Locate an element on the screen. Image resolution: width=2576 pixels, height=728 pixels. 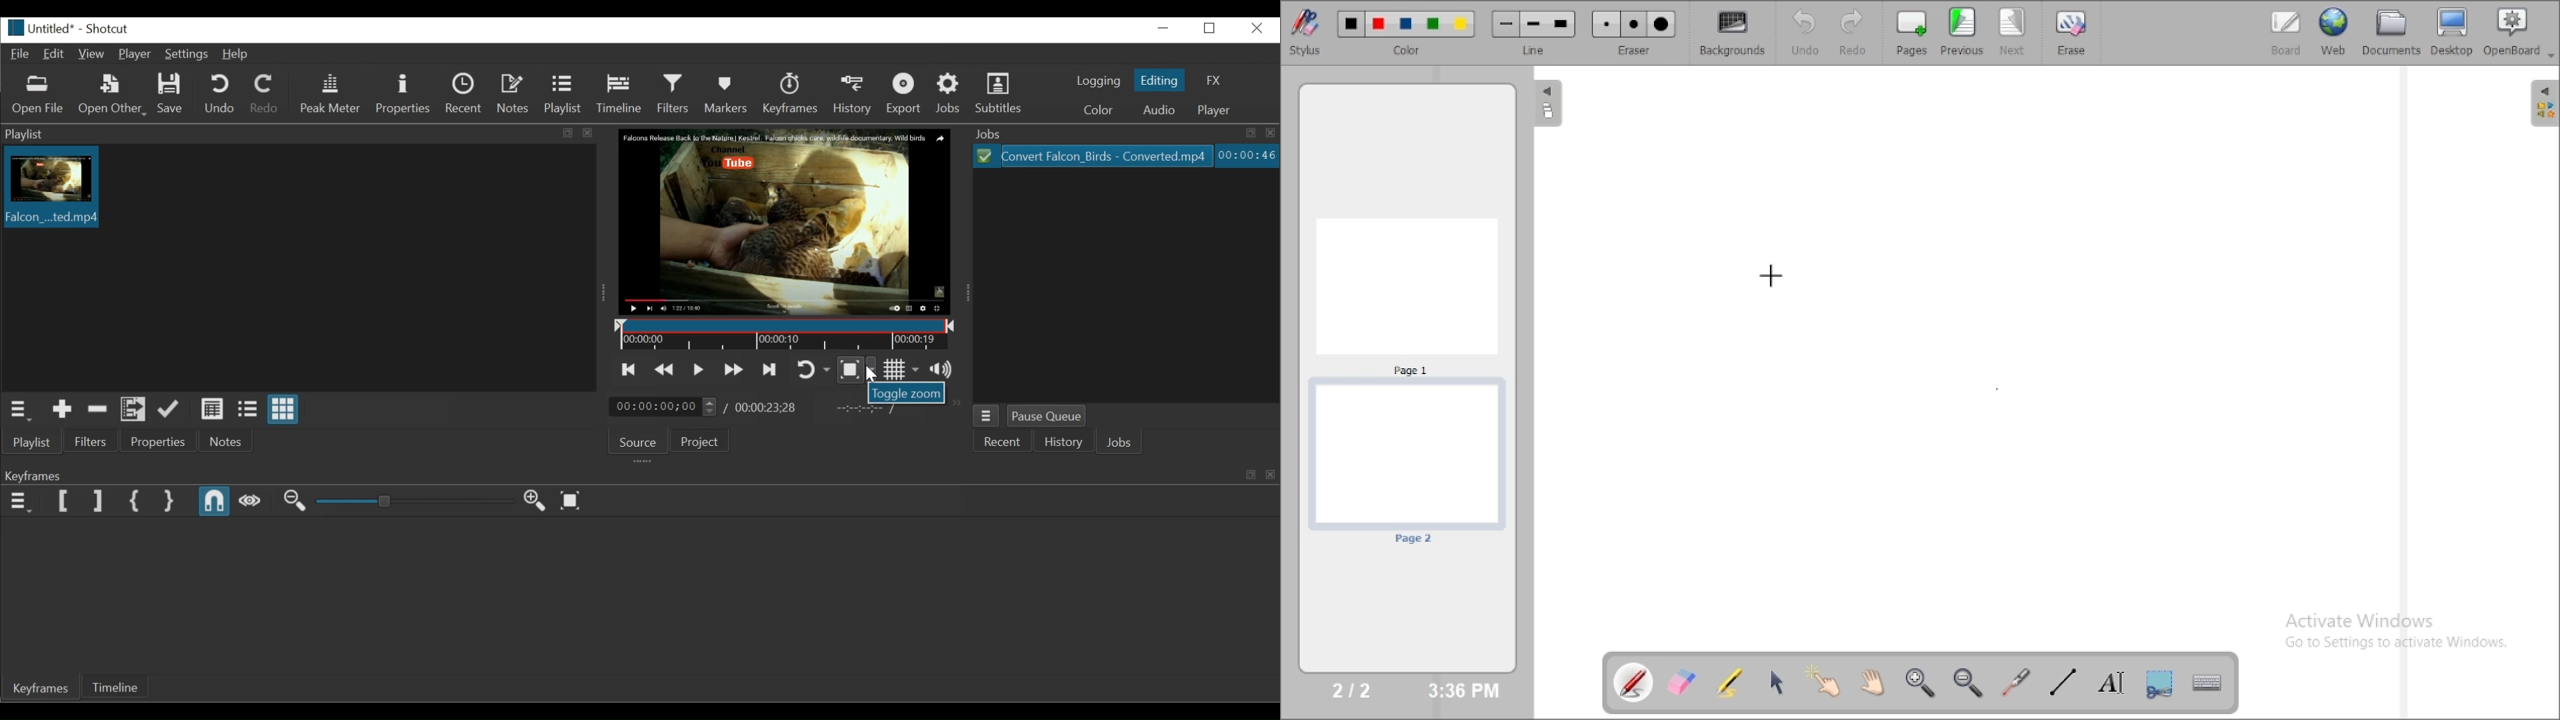
Show the volume control is located at coordinates (949, 368).